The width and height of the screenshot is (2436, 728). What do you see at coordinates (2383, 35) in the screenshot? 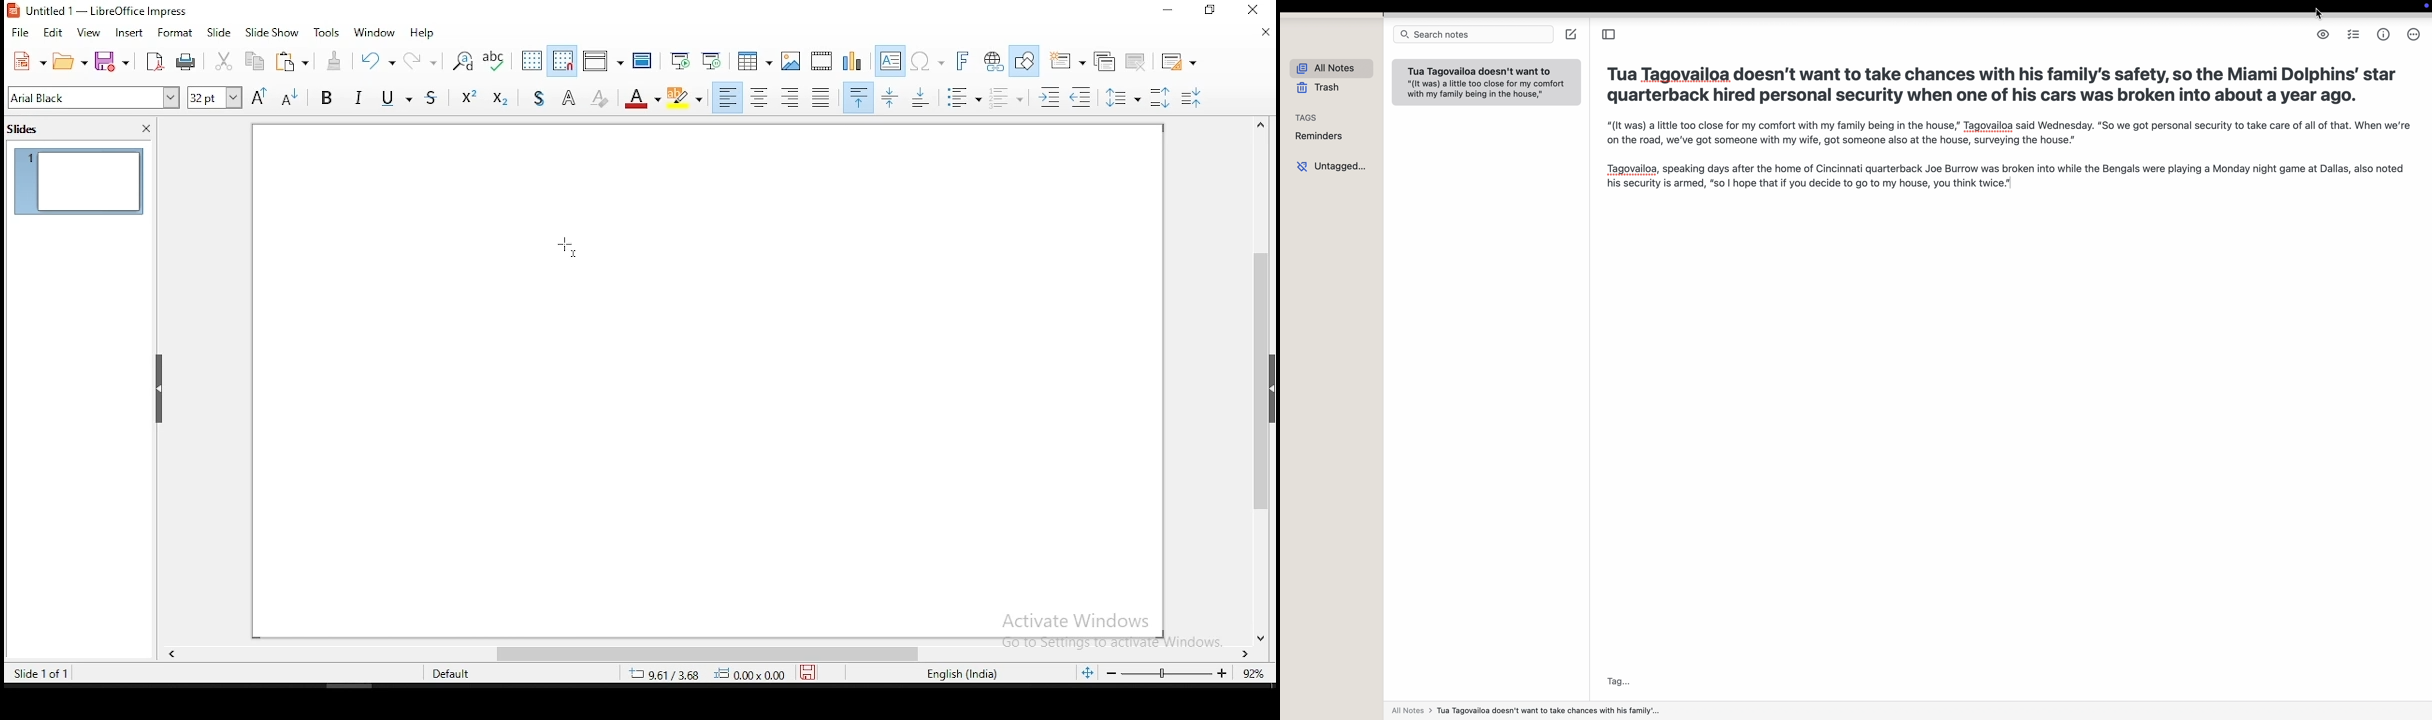
I see `metrics` at bounding box center [2383, 35].